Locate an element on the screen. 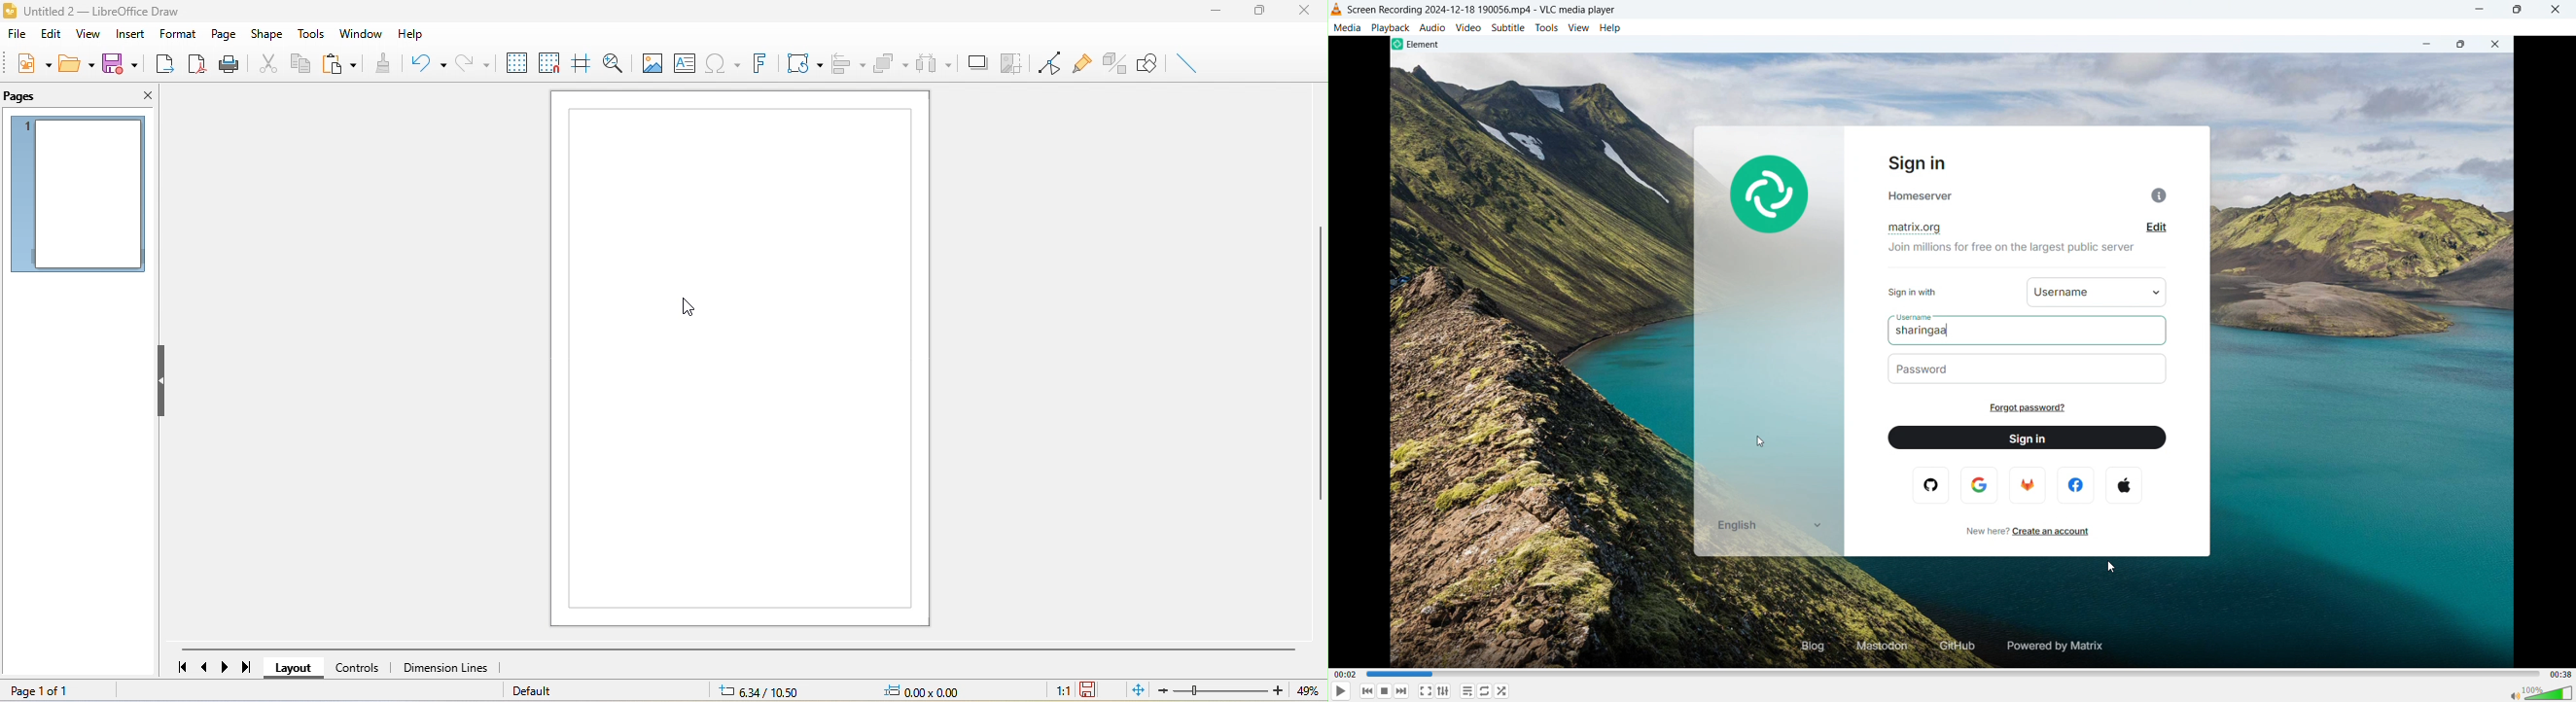 This screenshot has width=2576, height=728. Video duration  is located at coordinates (2561, 675).